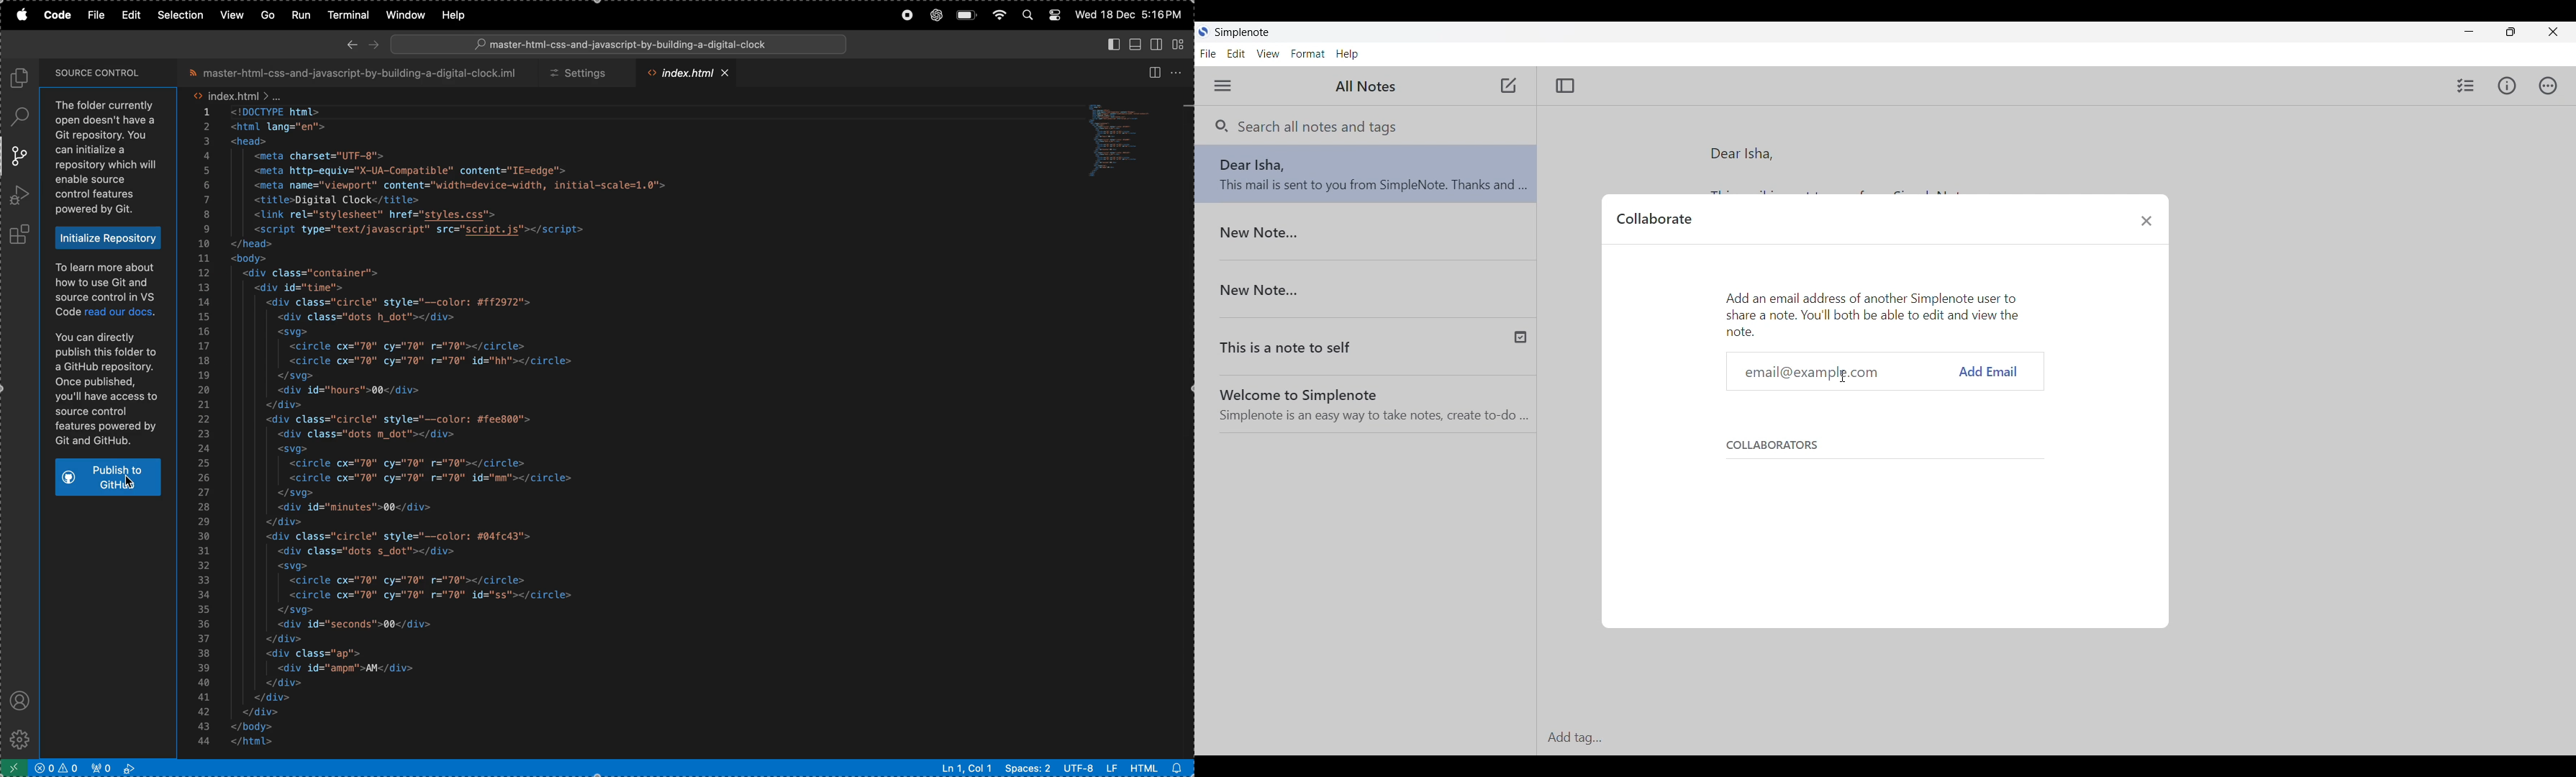  What do you see at coordinates (1990, 371) in the screenshot?
I see `add mail` at bounding box center [1990, 371].